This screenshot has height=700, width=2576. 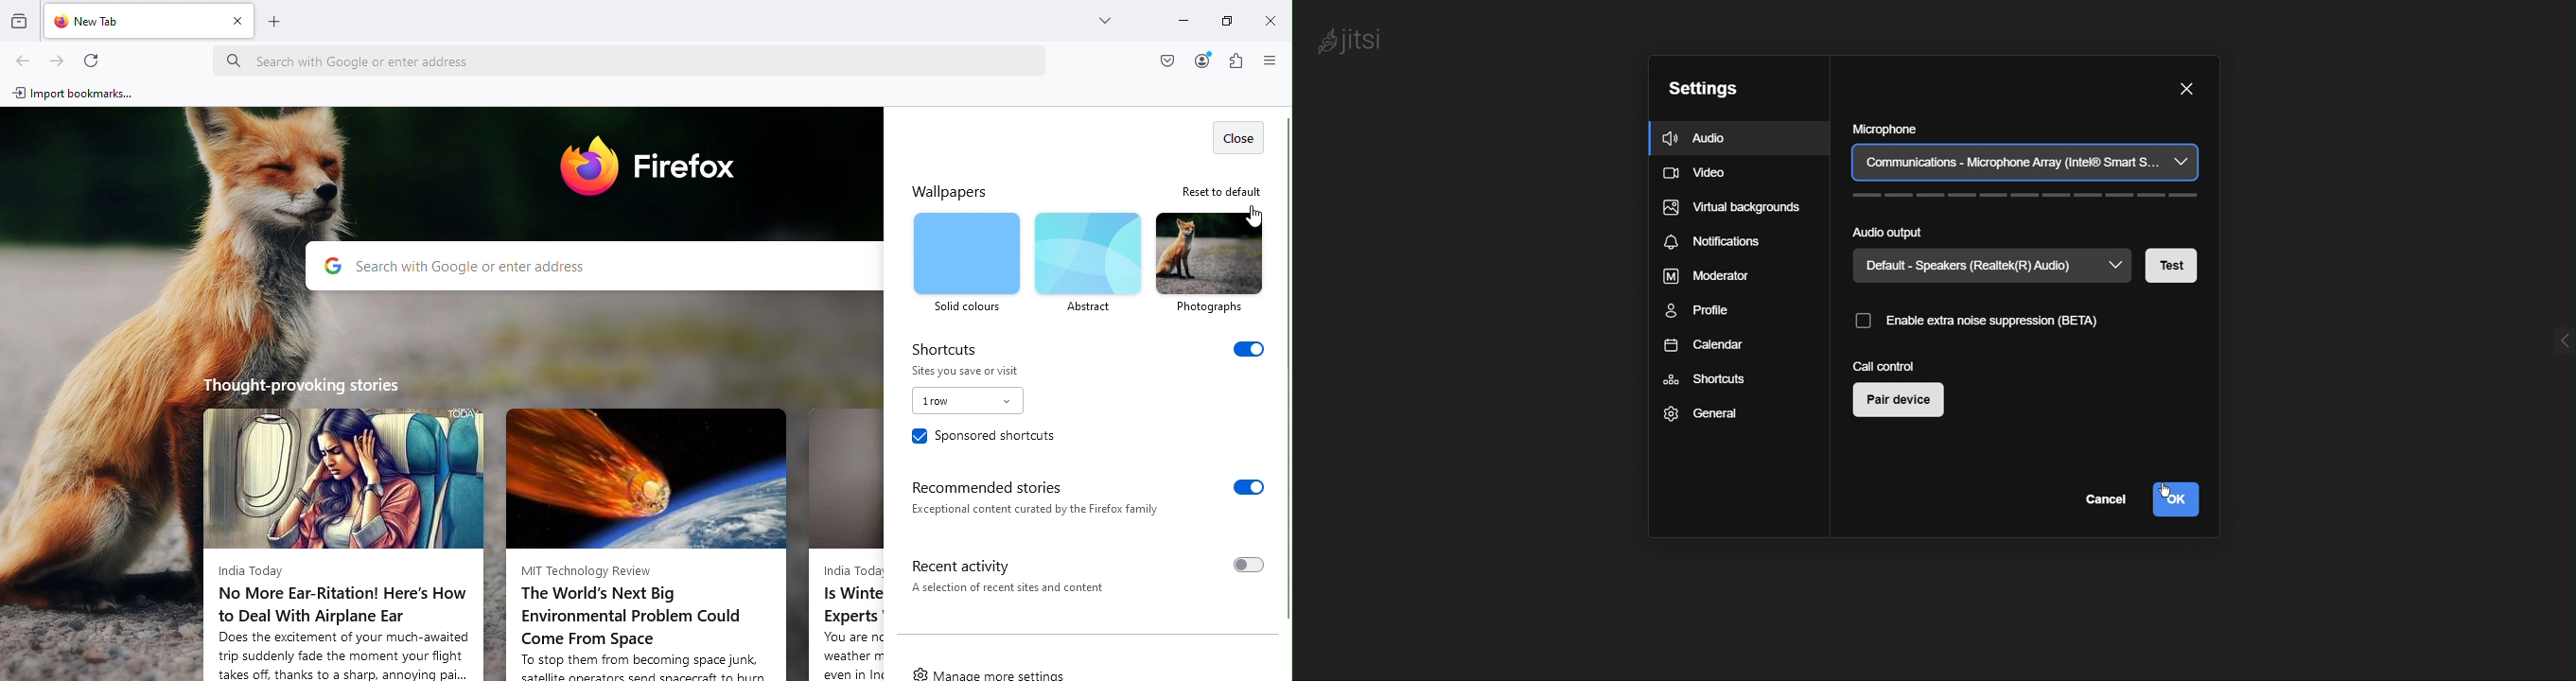 What do you see at coordinates (1706, 418) in the screenshot?
I see `General` at bounding box center [1706, 418].